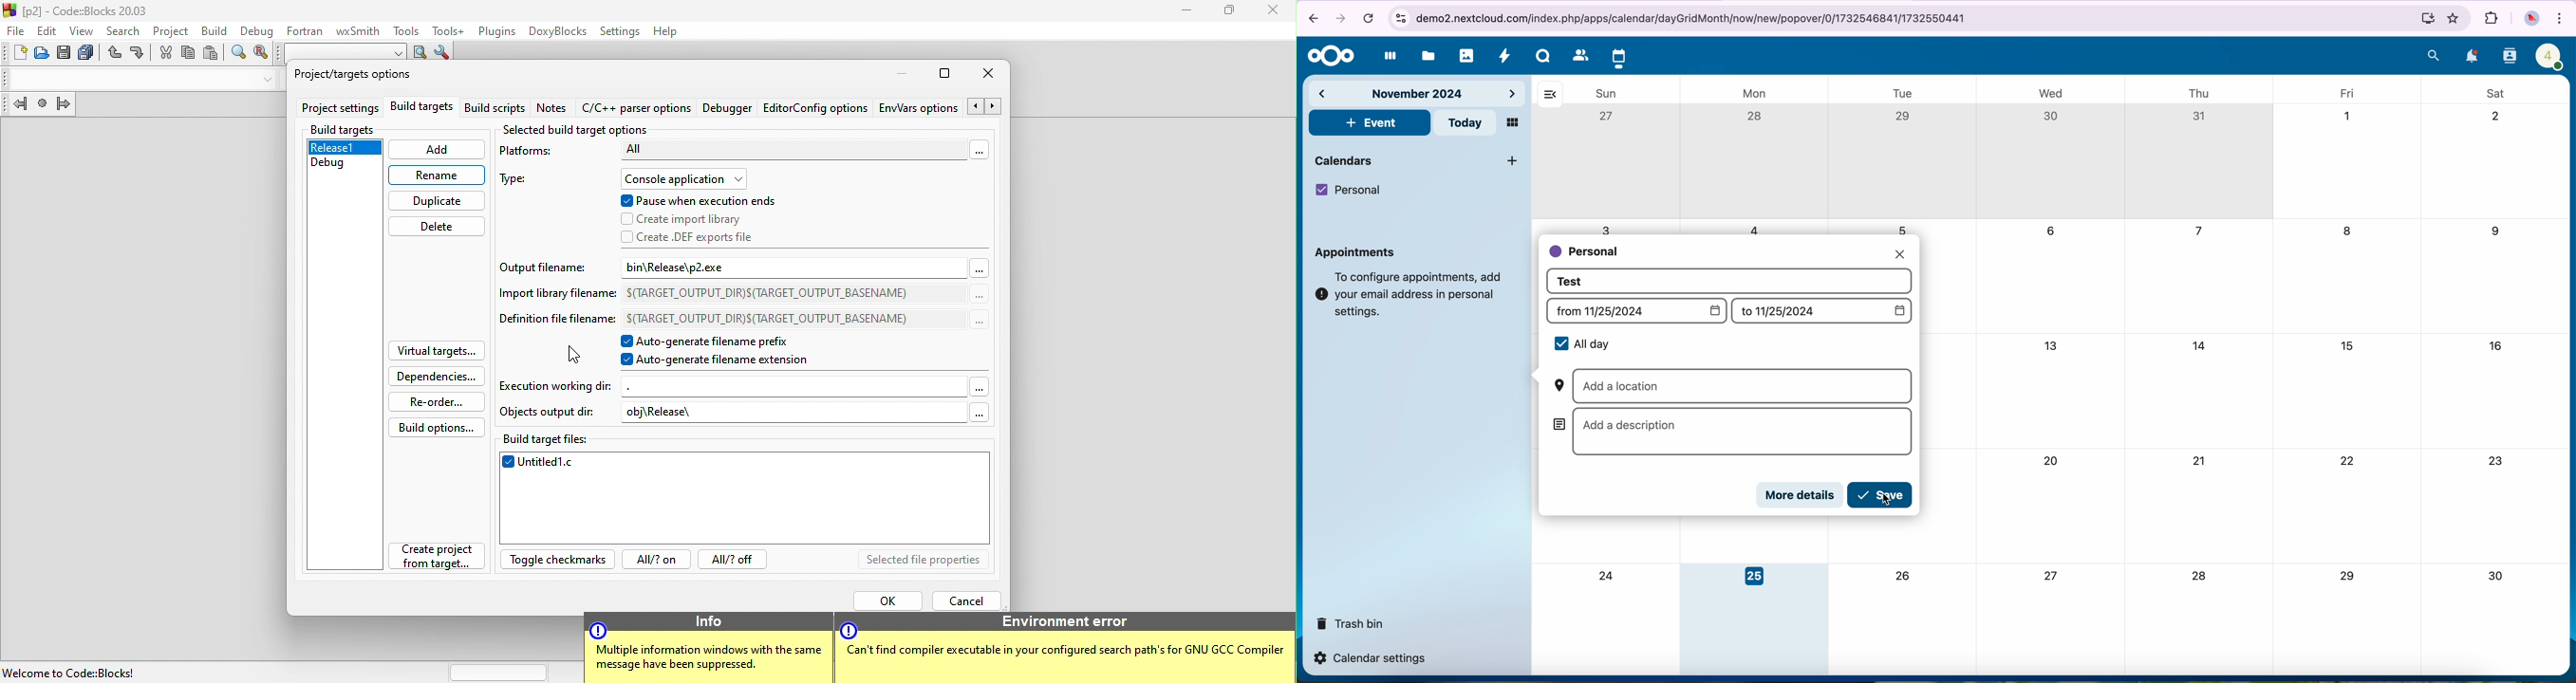 This screenshot has height=700, width=2576. Describe the element at coordinates (1576, 55) in the screenshot. I see `contacts` at that location.